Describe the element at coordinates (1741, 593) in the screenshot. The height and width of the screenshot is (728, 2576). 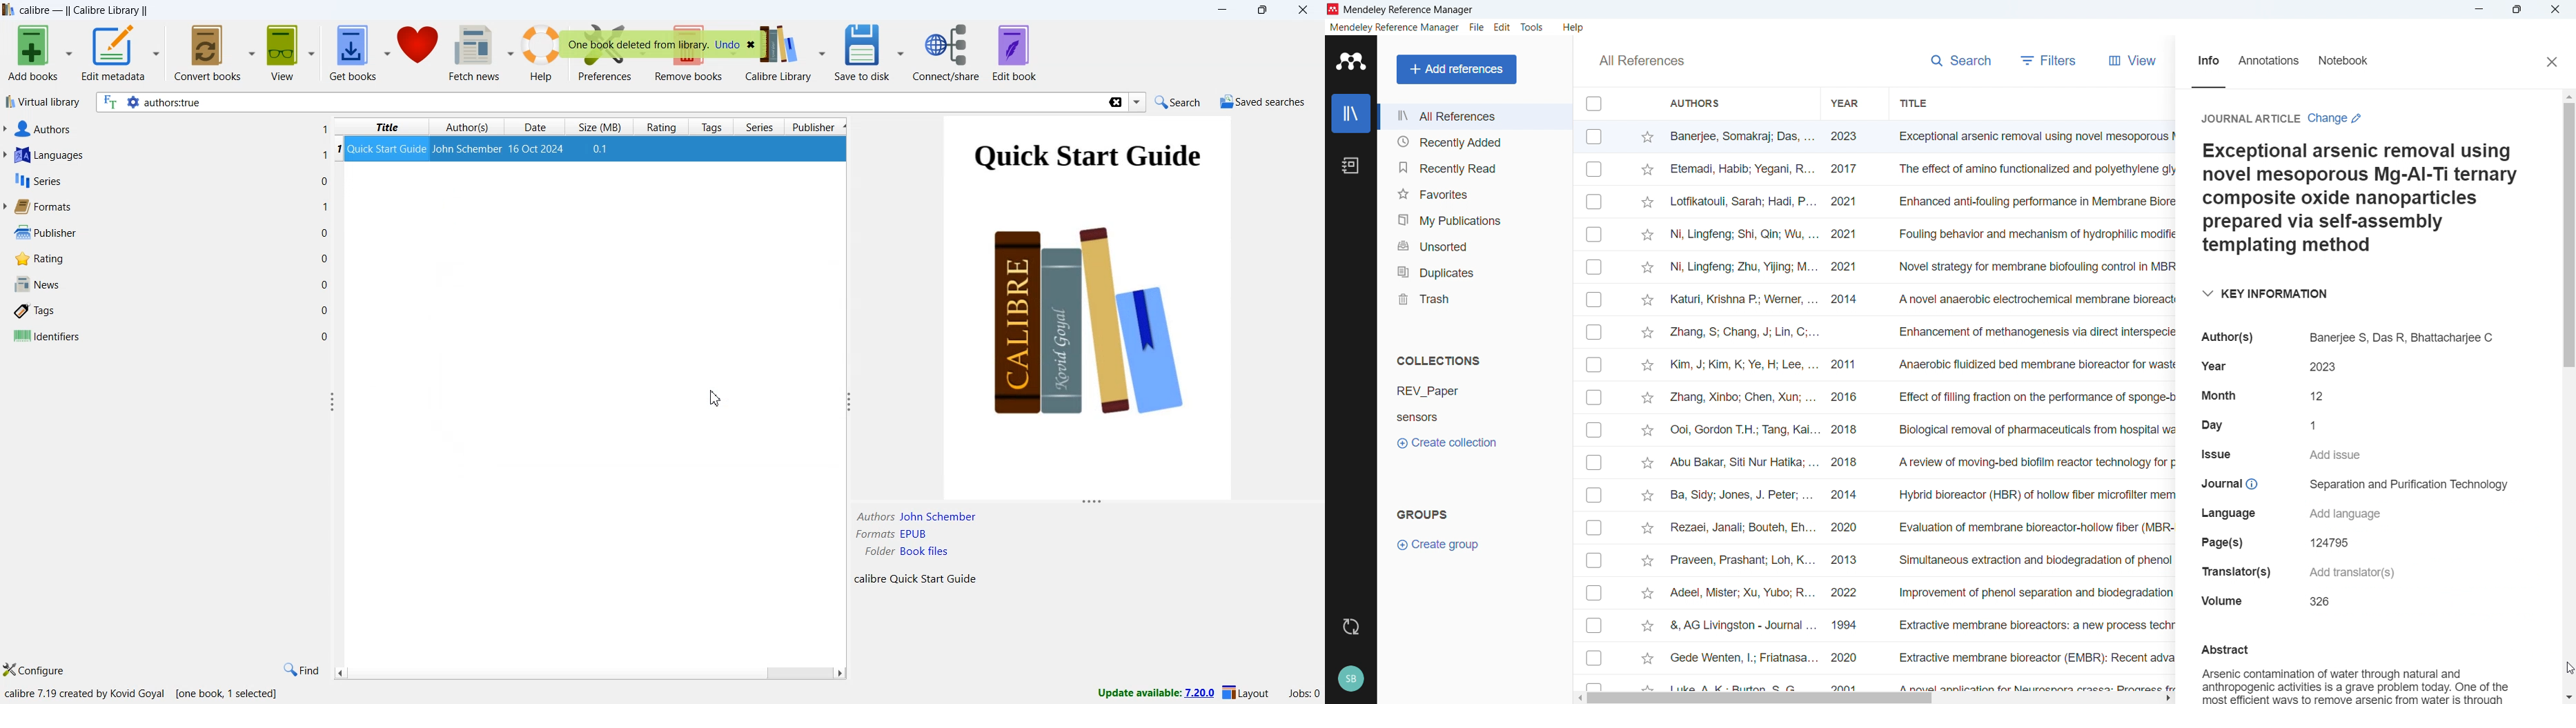
I see `adeel,mister,xu,yubo,r` at that location.